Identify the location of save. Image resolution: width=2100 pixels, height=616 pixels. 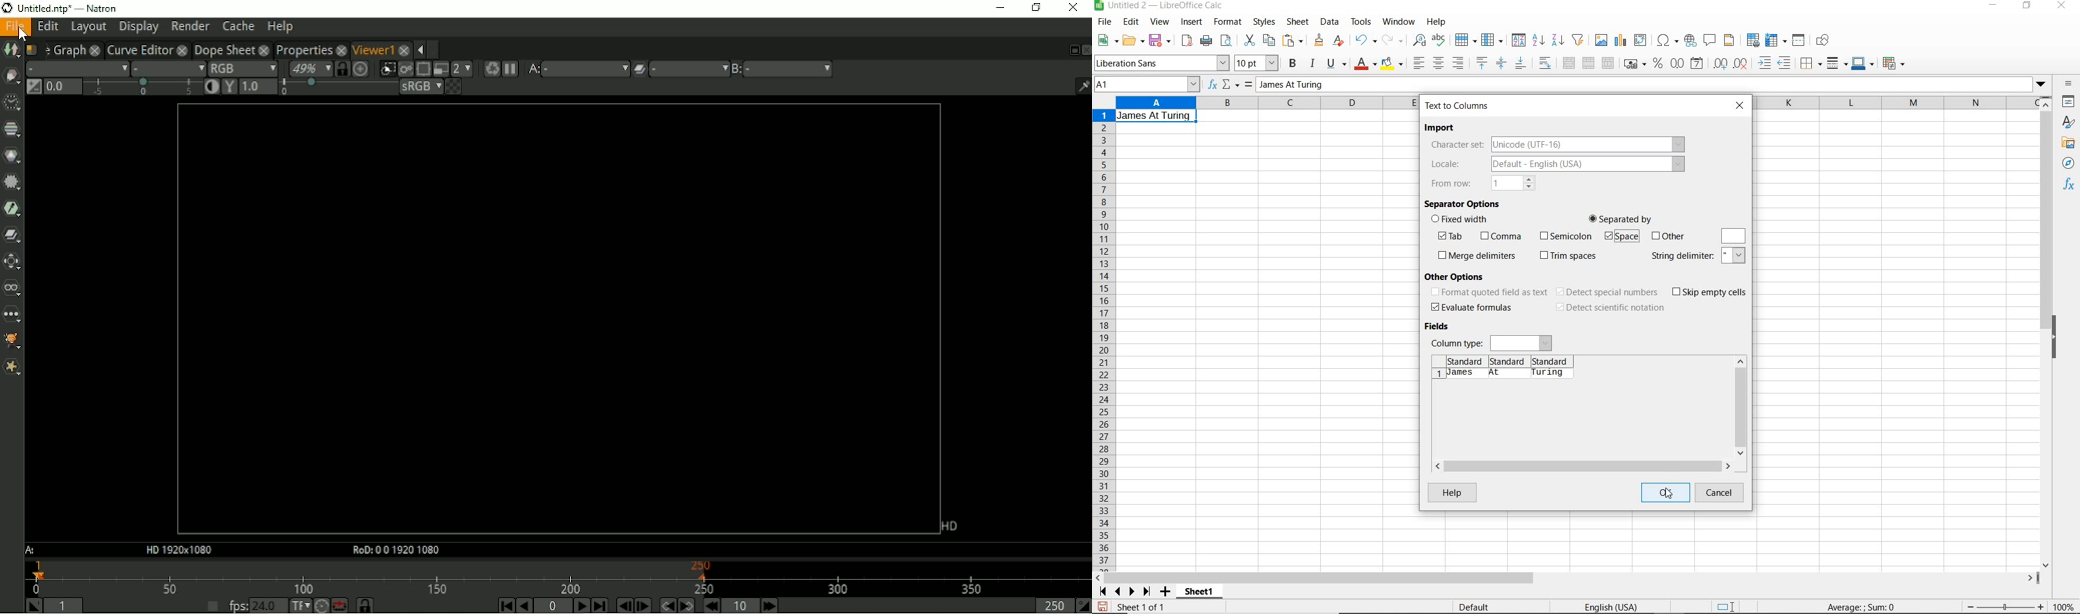
(1160, 40).